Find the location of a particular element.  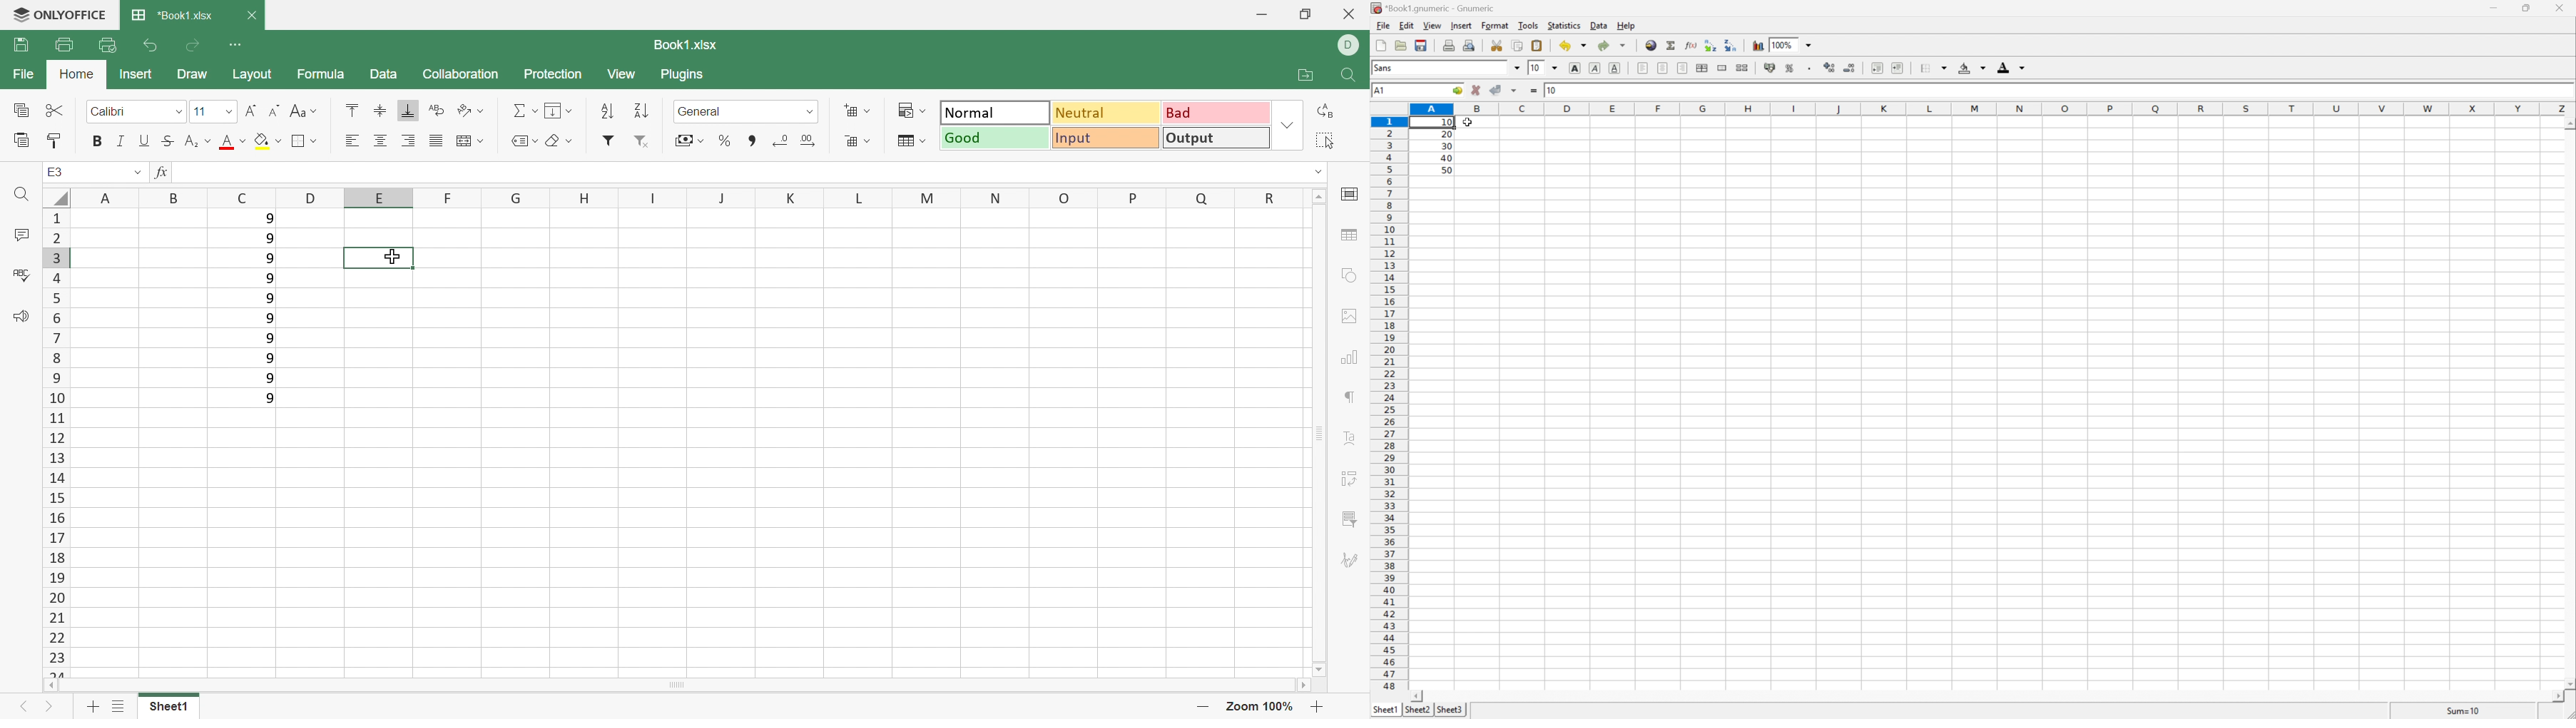

Named Ranges is located at coordinates (521, 142).